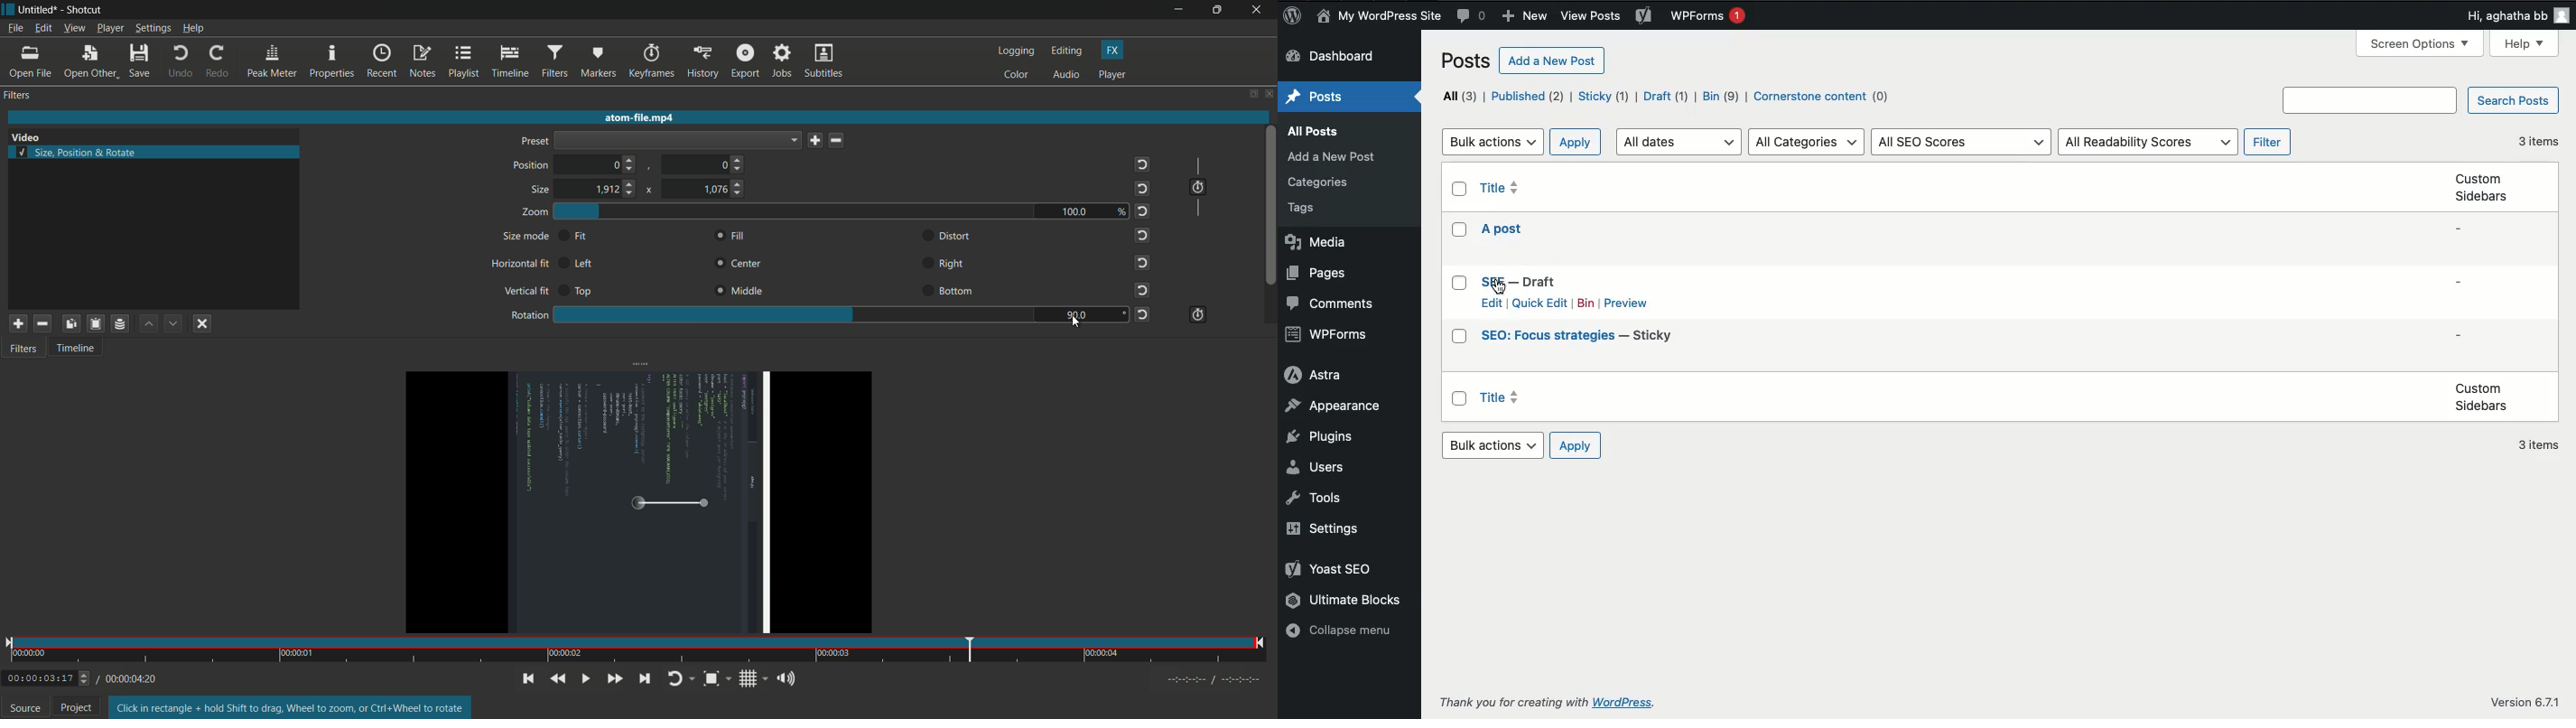 This screenshot has height=728, width=2576. I want to click on SEE, so click(1537, 277).